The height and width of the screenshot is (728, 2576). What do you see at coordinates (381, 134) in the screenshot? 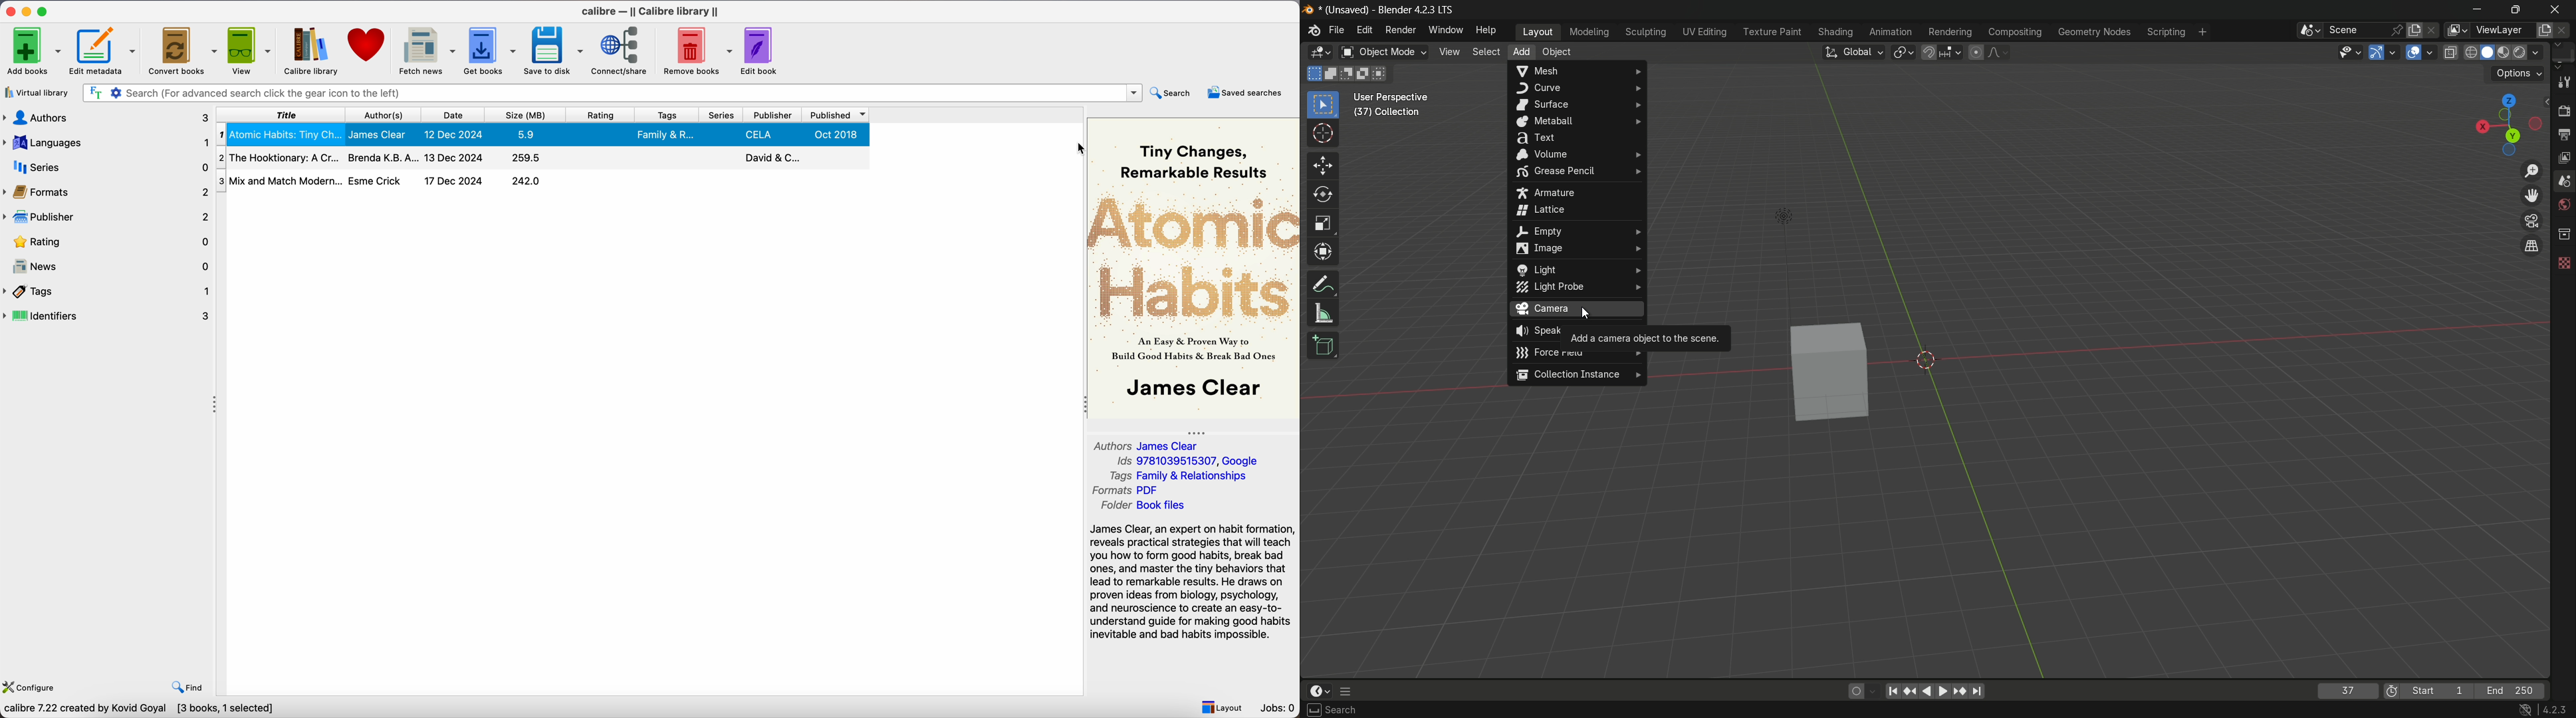
I see `James Clear` at bounding box center [381, 134].